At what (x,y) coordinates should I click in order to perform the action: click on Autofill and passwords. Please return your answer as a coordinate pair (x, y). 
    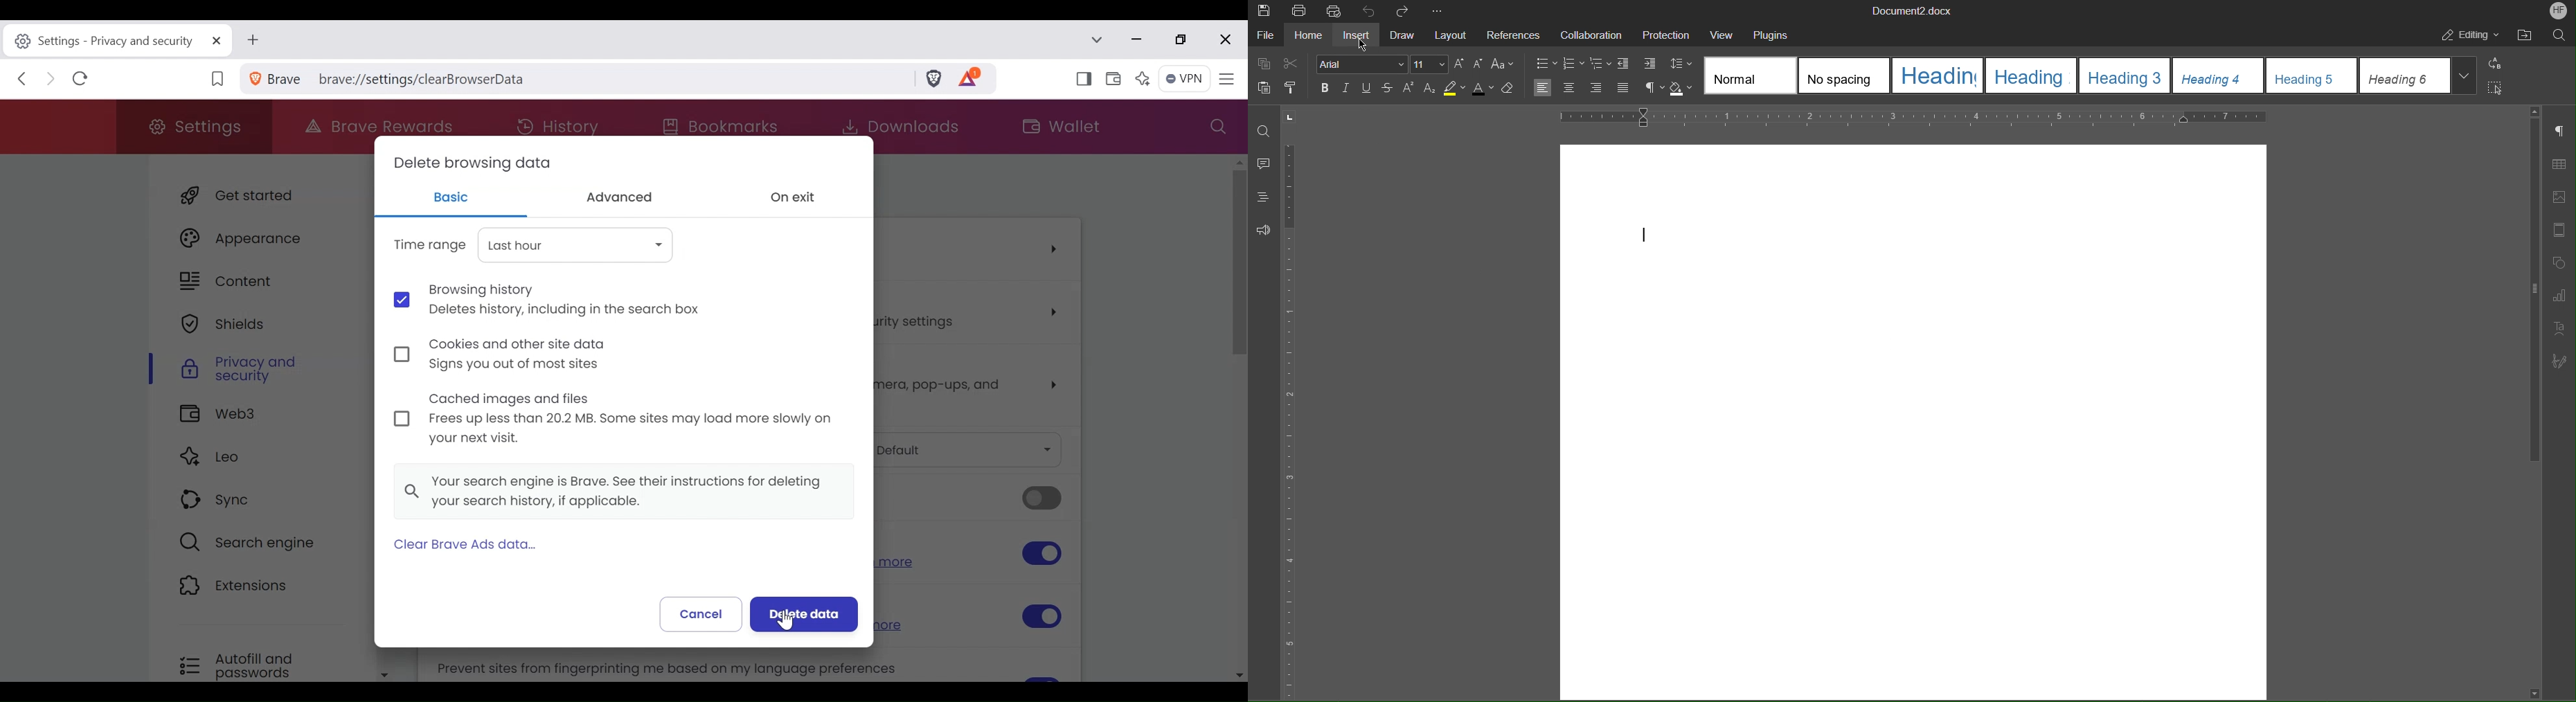
    Looking at the image, I should click on (252, 665).